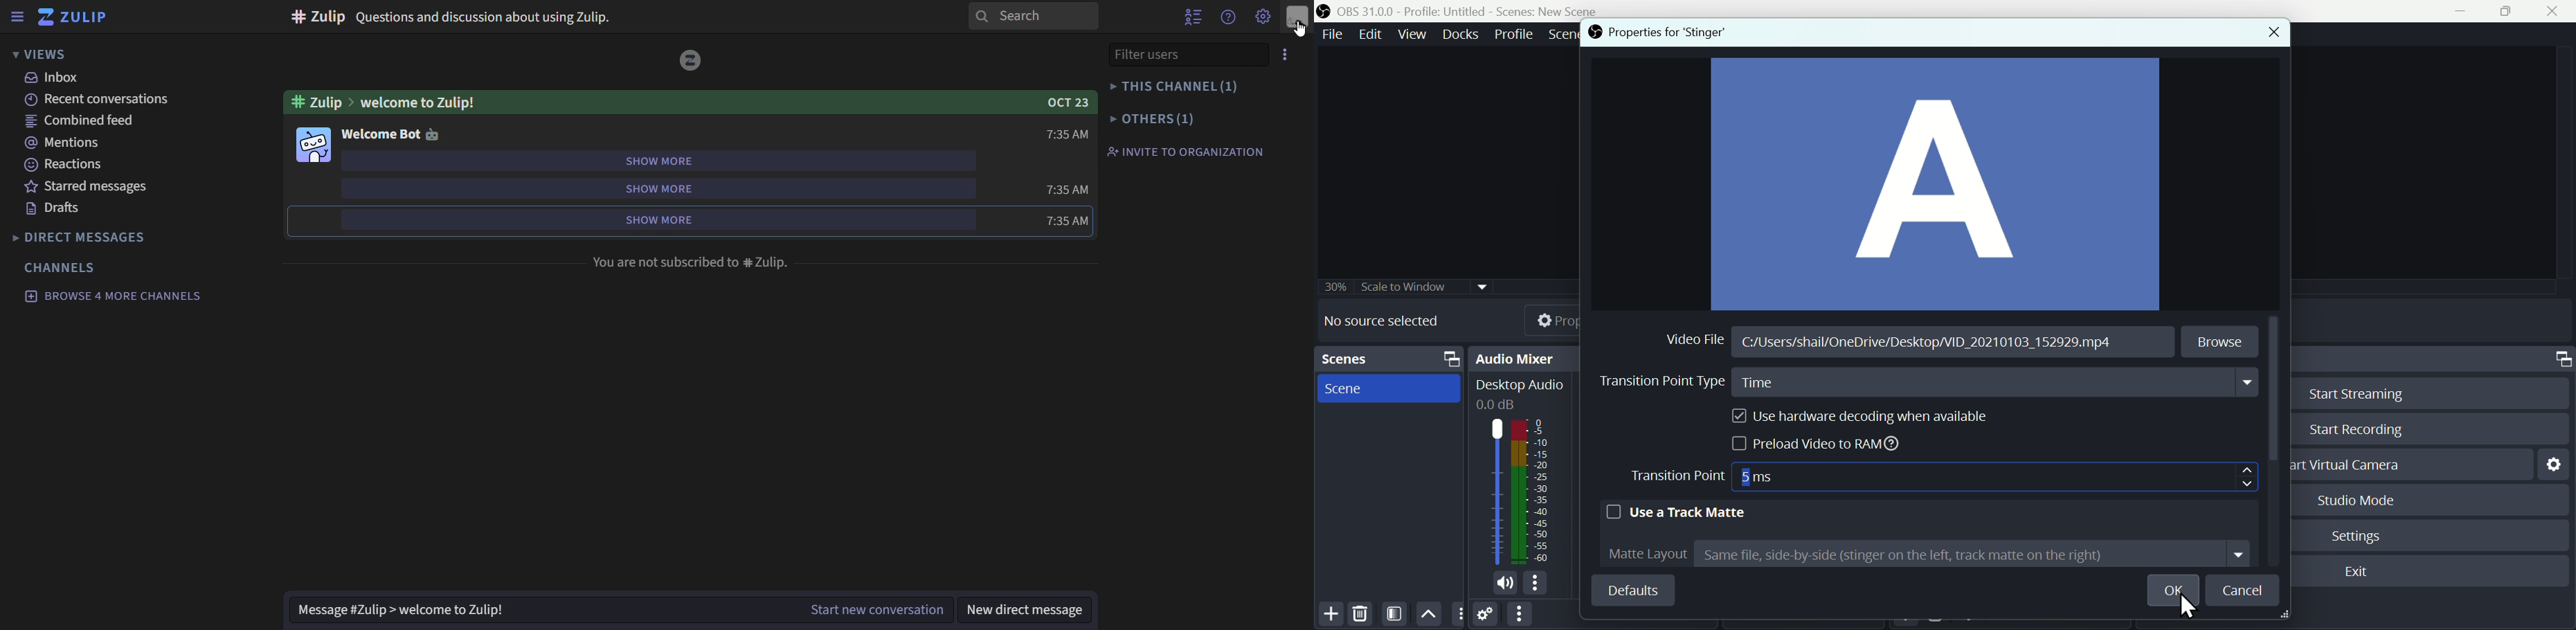 The image size is (2576, 644). I want to click on OBS 31.0.0 - Profile: untitled scenes: new scene, so click(1463, 11).